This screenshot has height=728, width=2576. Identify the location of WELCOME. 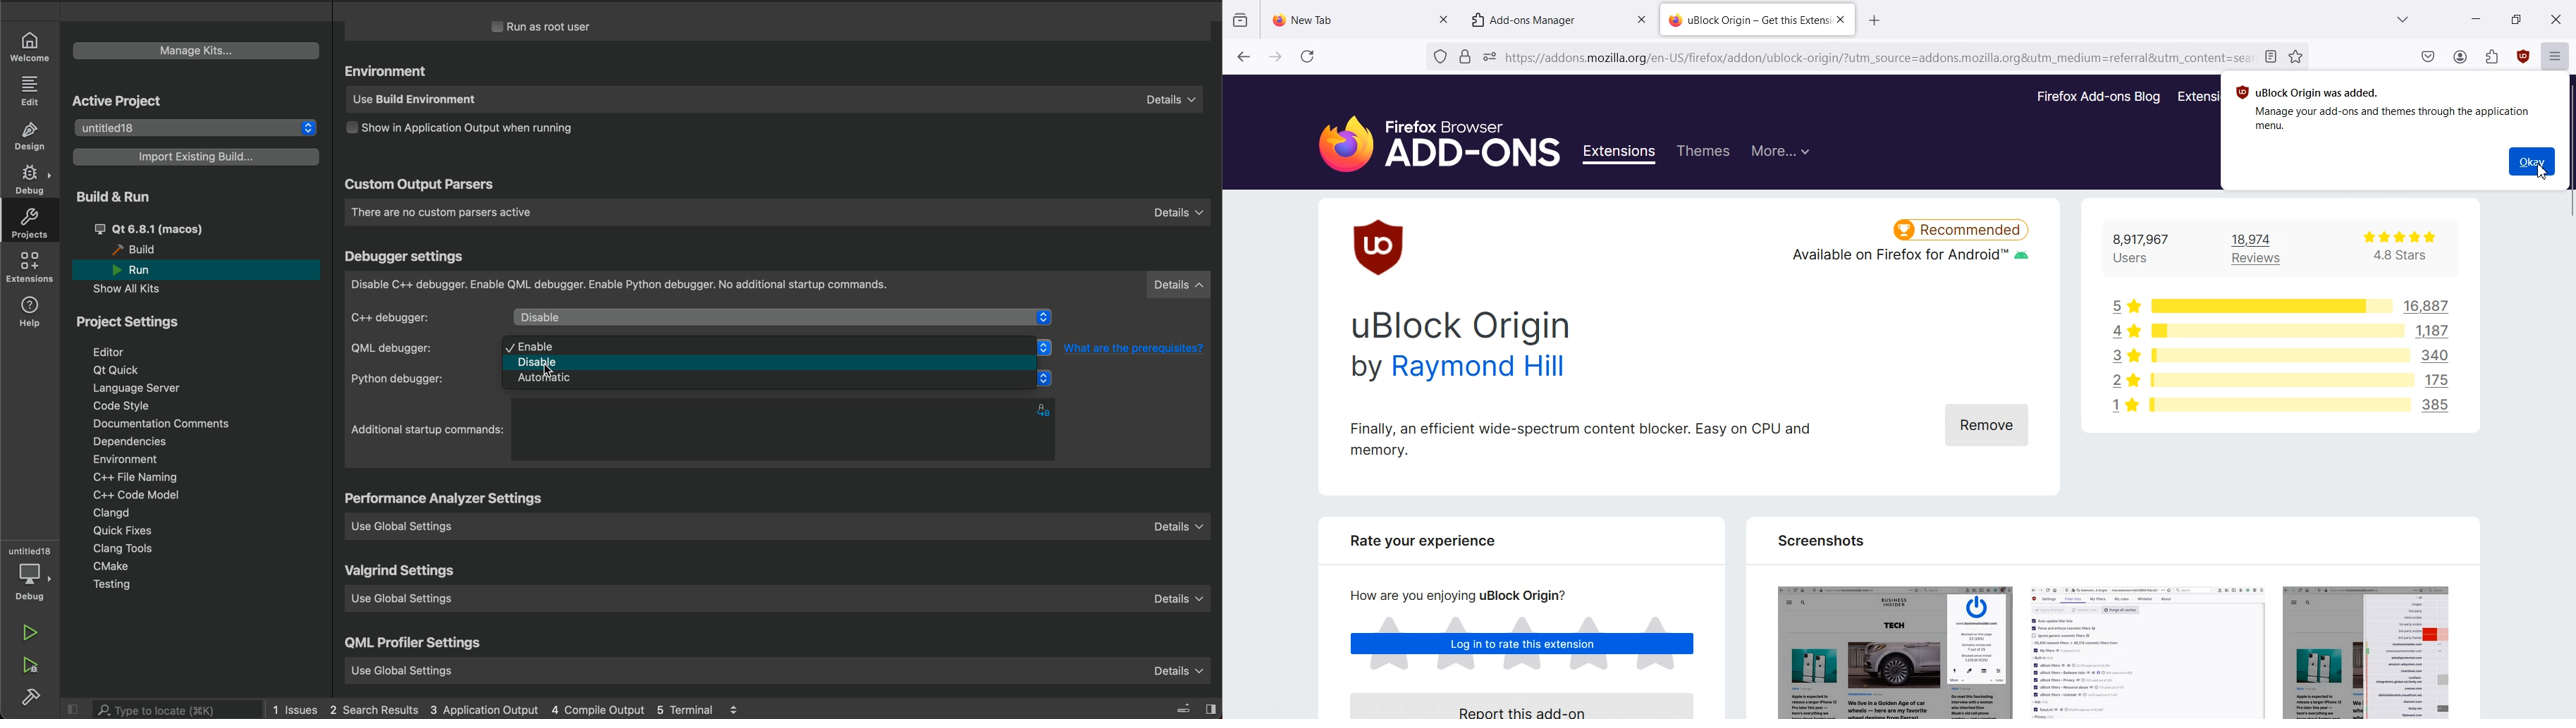
(30, 46).